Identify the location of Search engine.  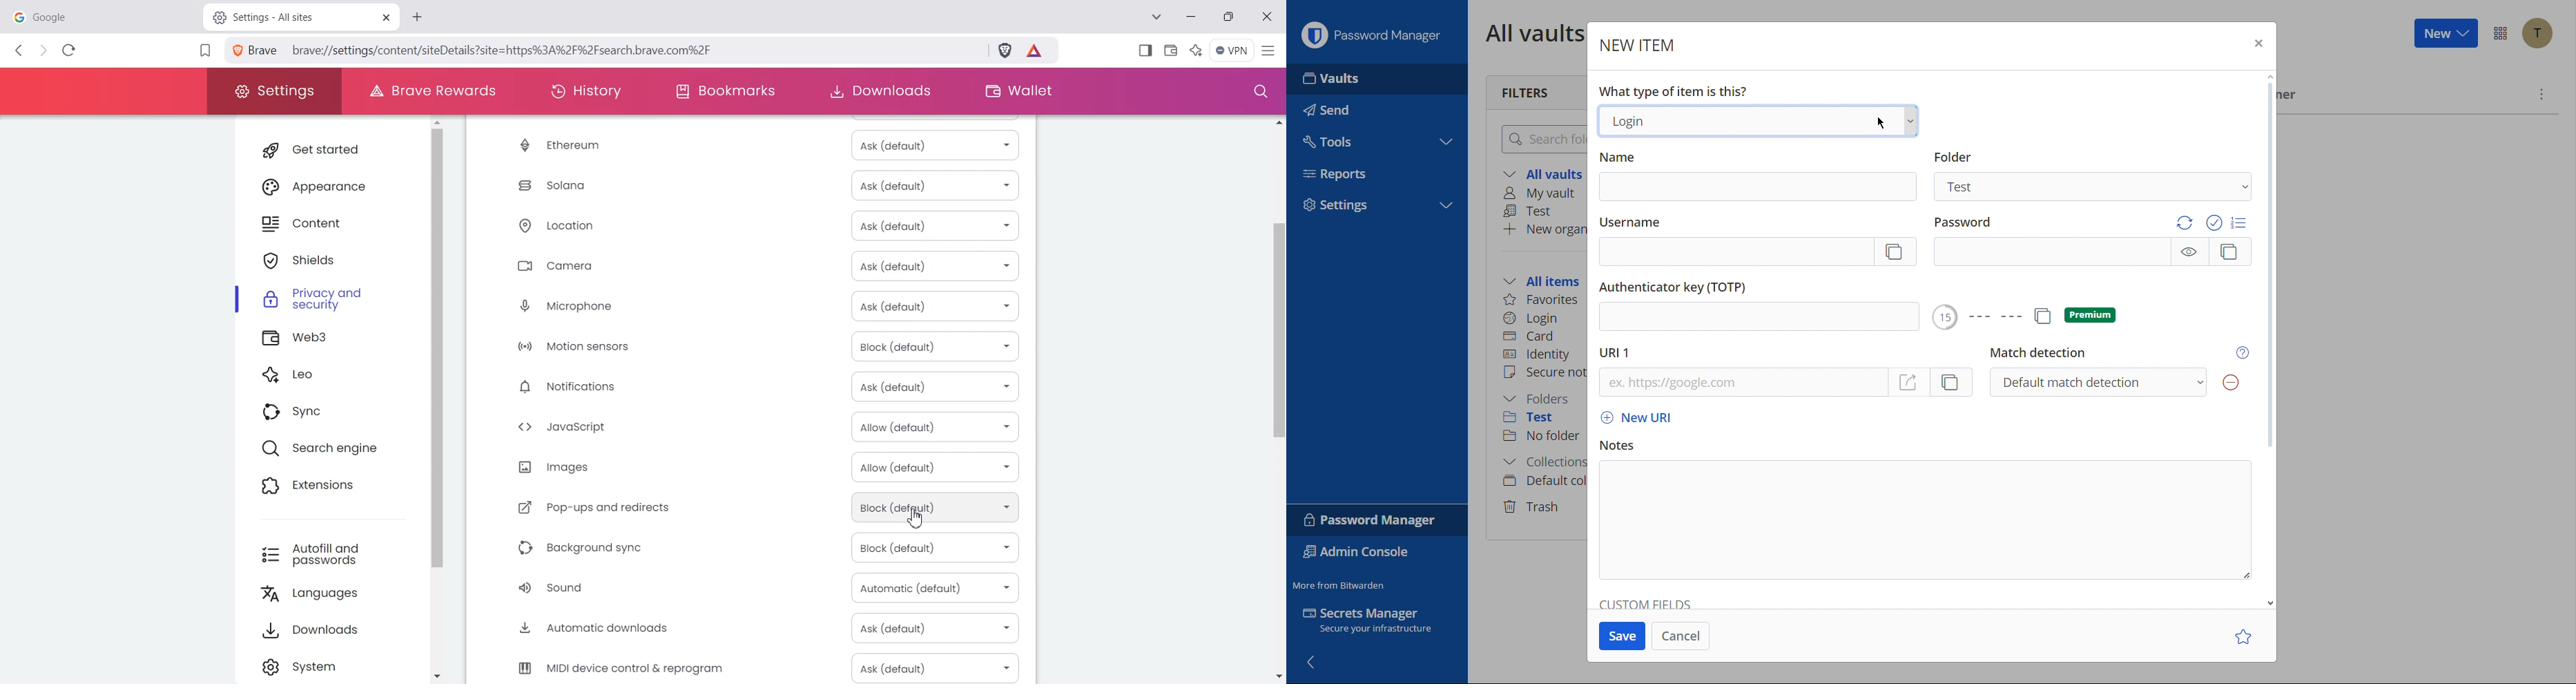
(330, 450).